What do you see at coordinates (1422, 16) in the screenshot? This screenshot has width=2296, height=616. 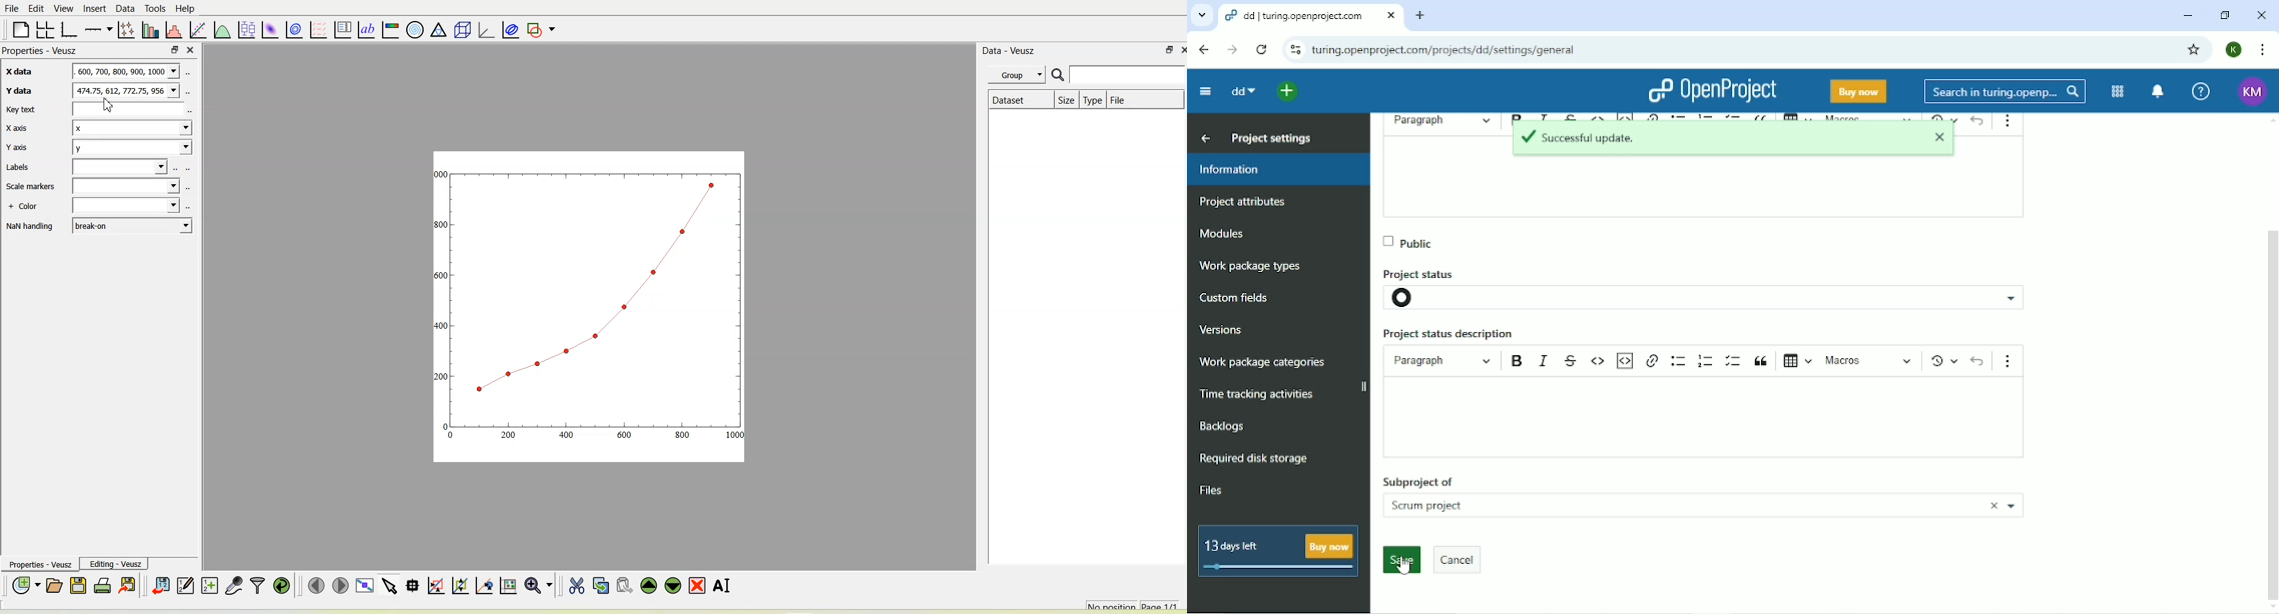 I see `New tab` at bounding box center [1422, 16].